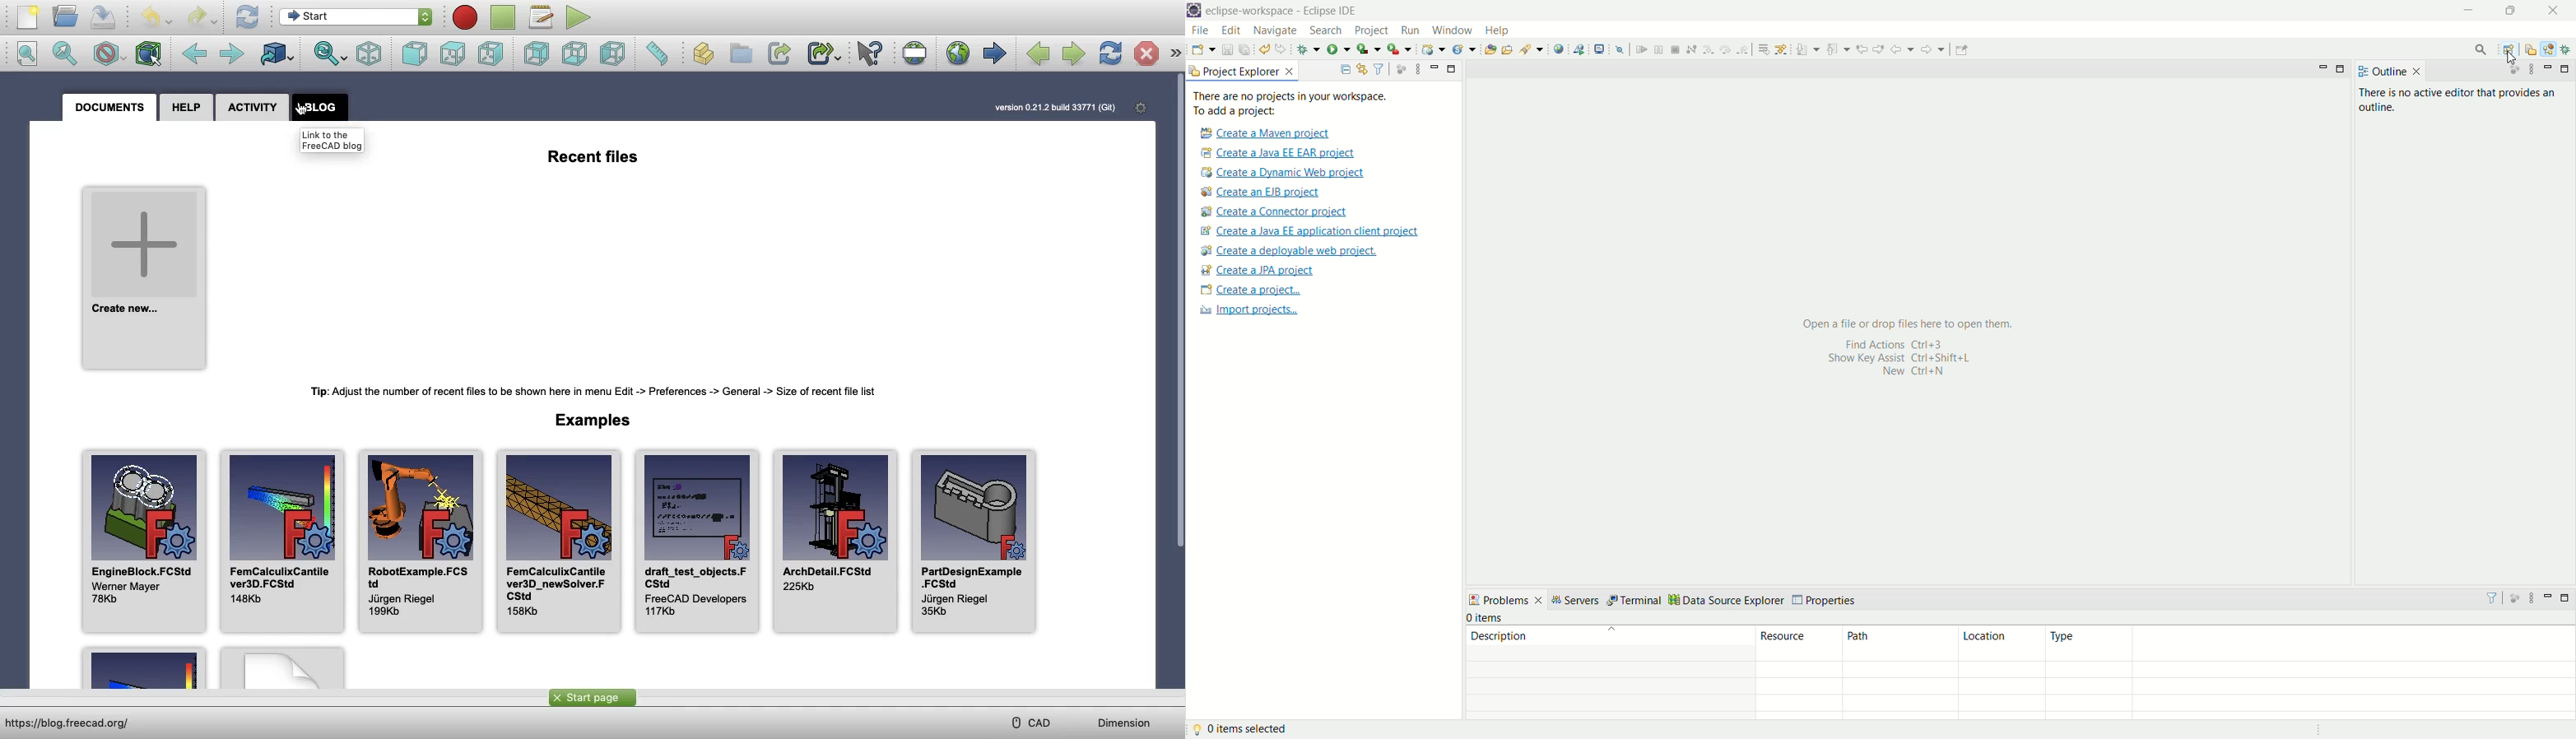 The height and width of the screenshot is (756, 2576). What do you see at coordinates (1178, 379) in the screenshot?
I see `Vertical Scroll Bar` at bounding box center [1178, 379].